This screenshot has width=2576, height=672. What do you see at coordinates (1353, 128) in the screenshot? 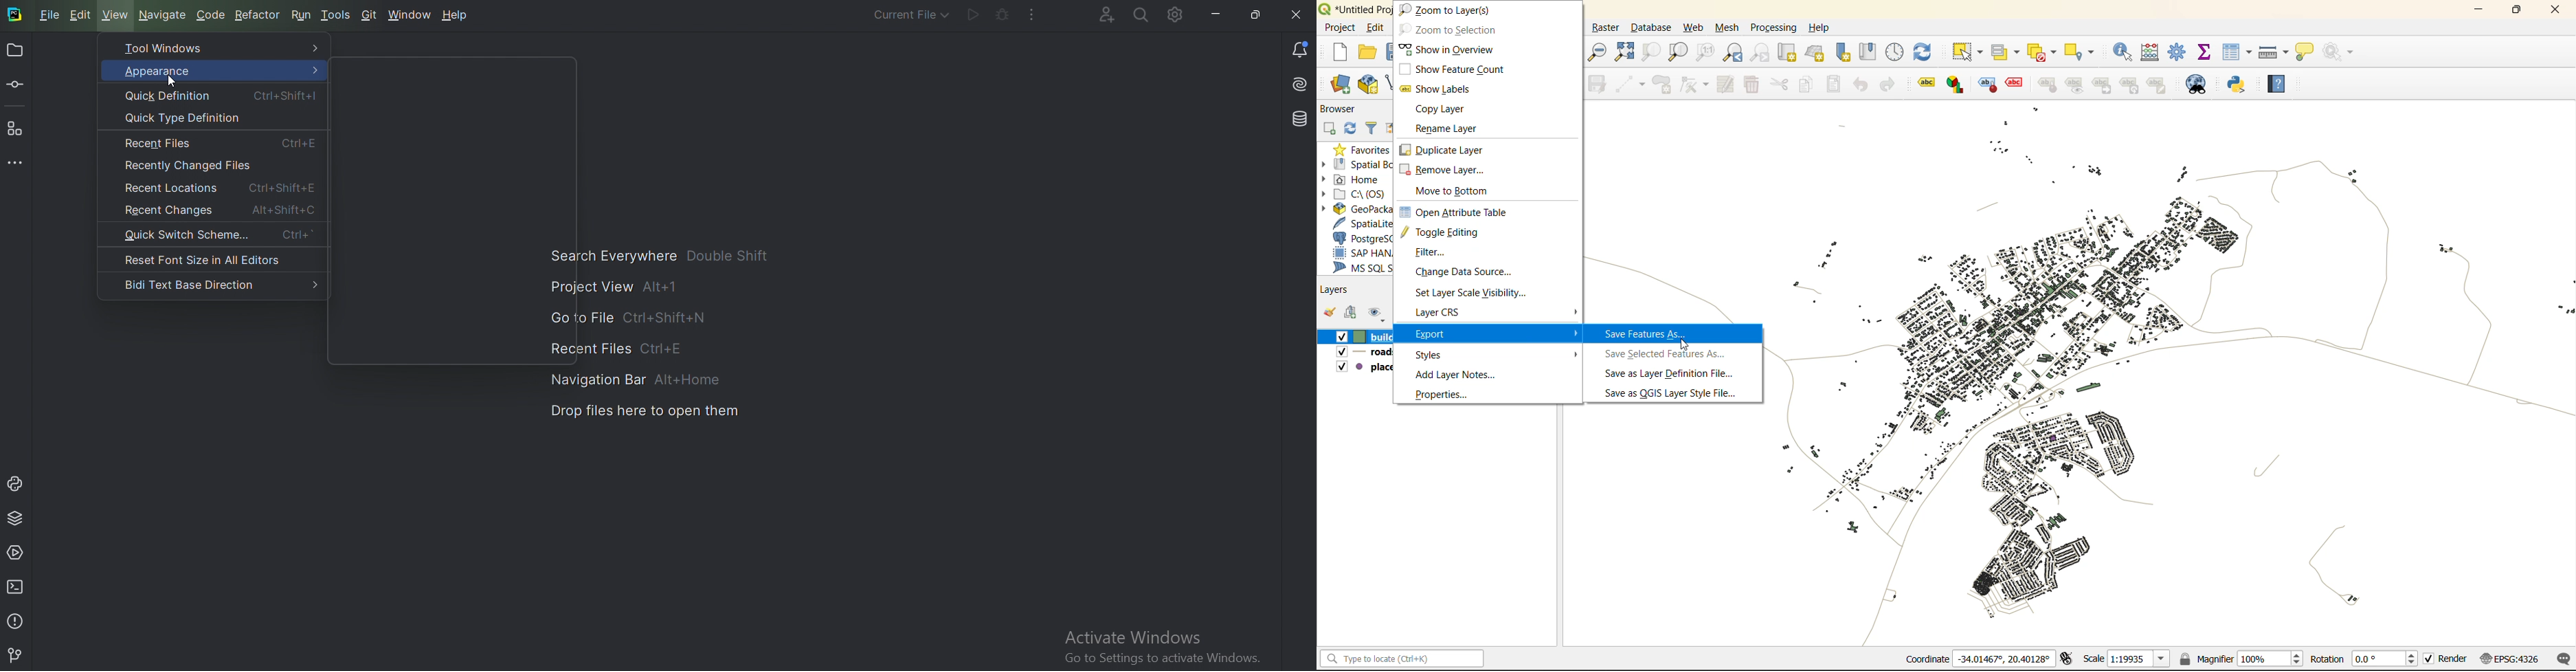
I see `refresh` at bounding box center [1353, 128].